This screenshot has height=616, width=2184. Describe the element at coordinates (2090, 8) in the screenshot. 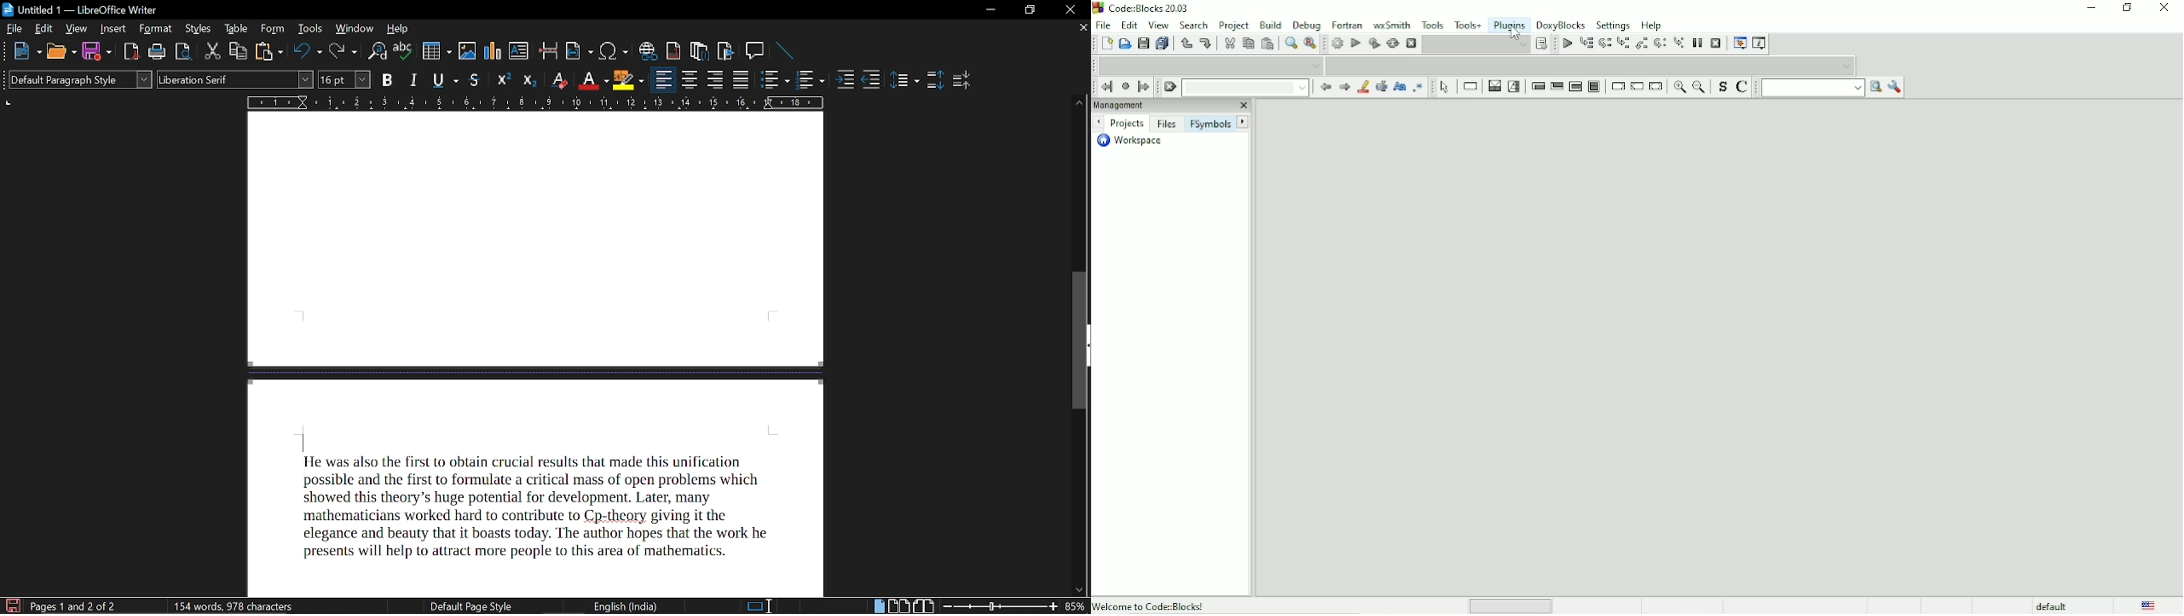

I see `Minimize` at that location.